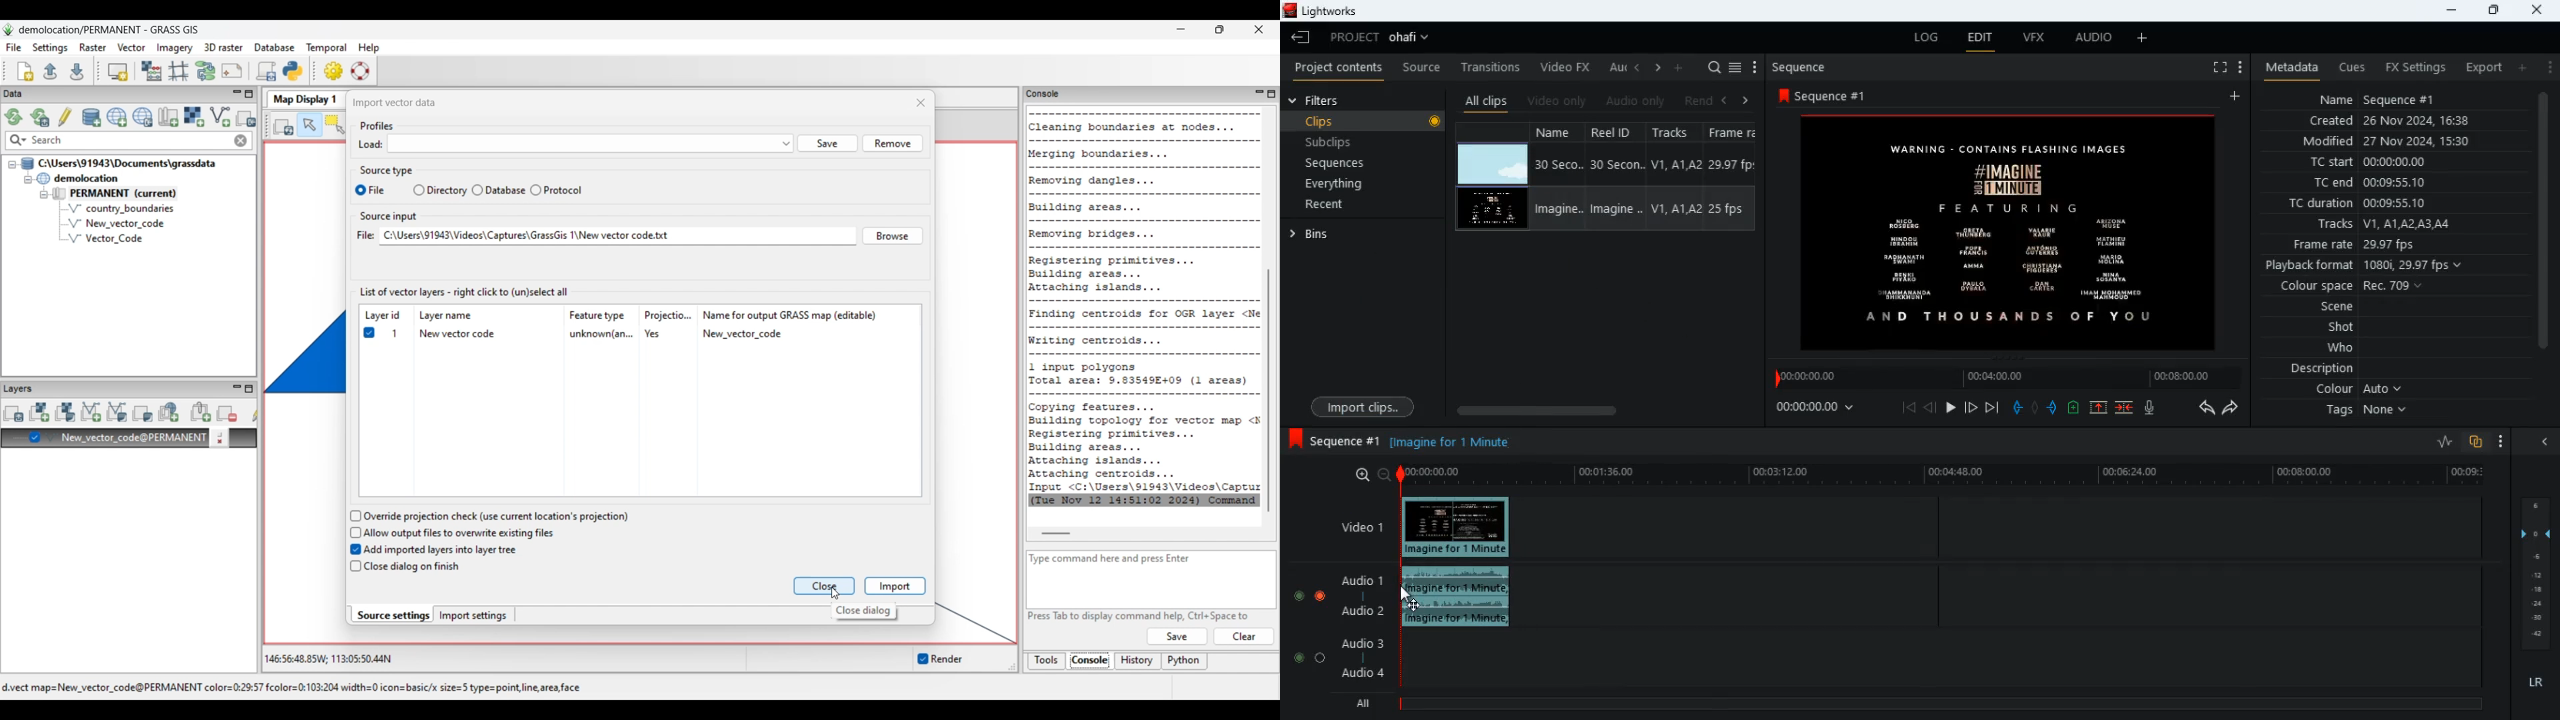 This screenshot has width=2576, height=728. Describe the element at coordinates (1492, 210) in the screenshot. I see `image` at that location.